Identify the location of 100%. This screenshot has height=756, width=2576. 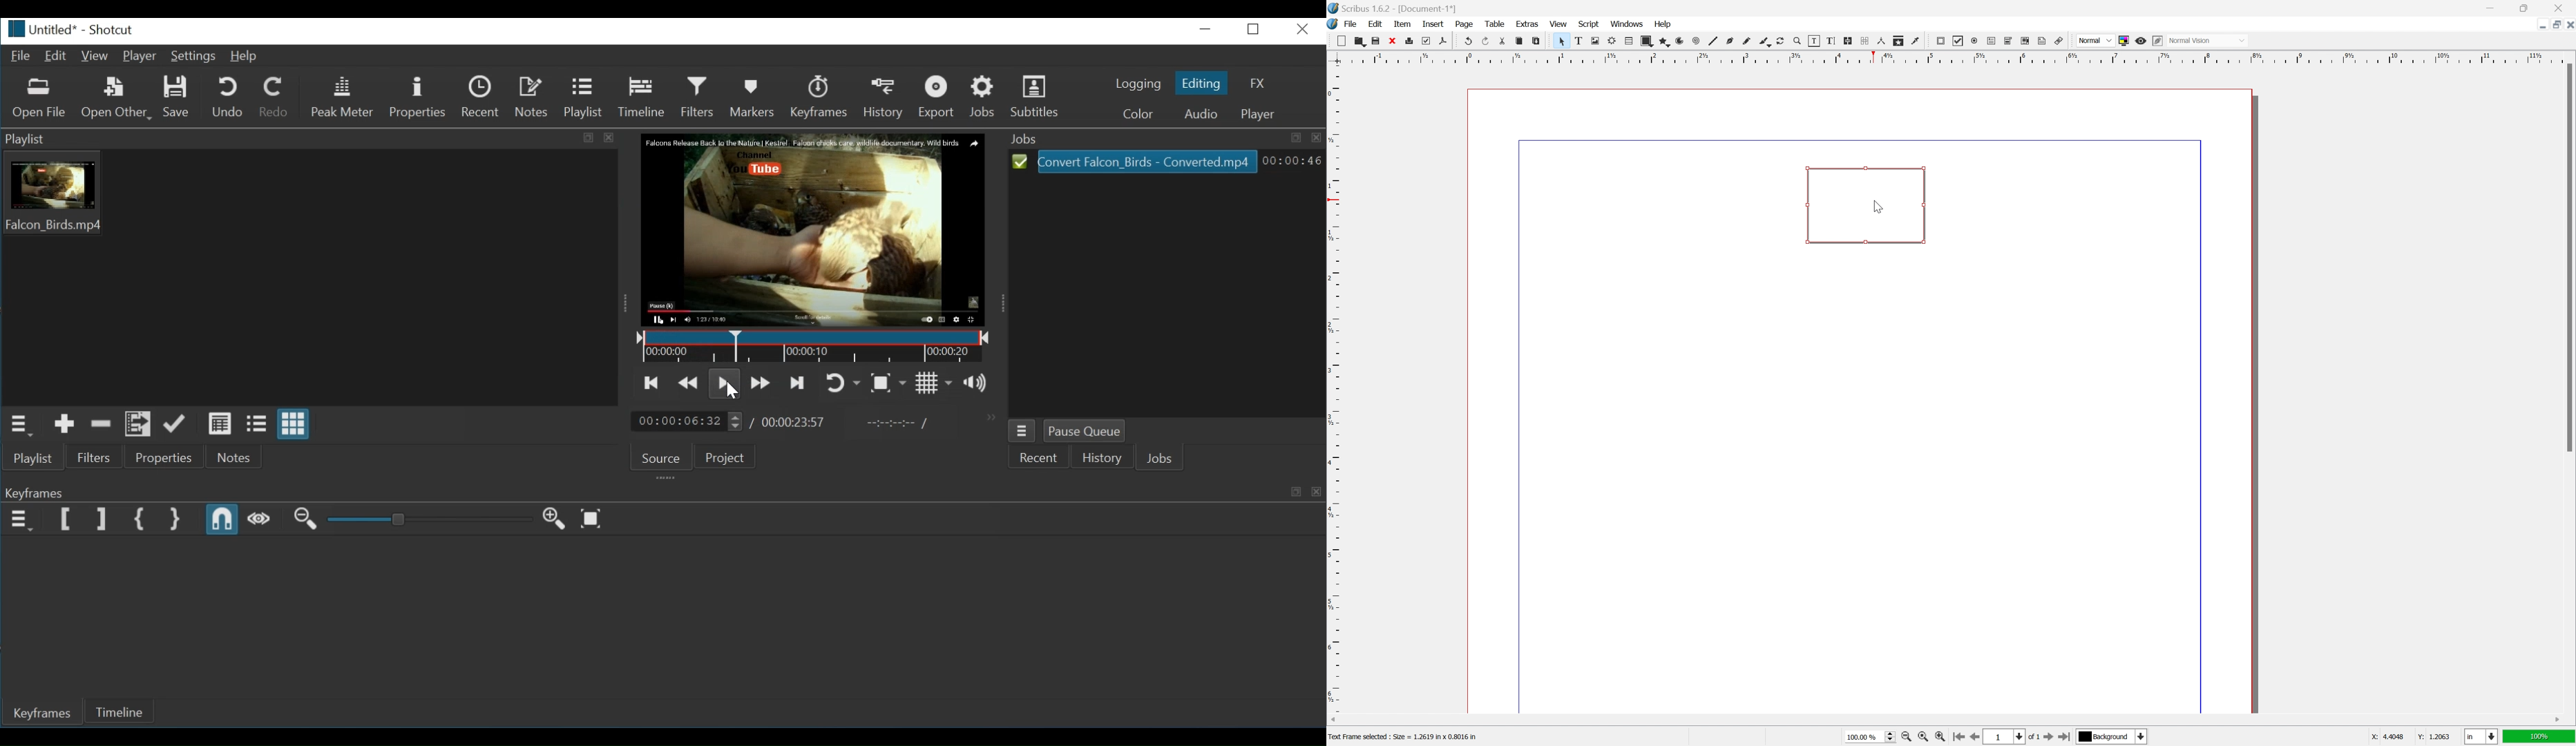
(2540, 738).